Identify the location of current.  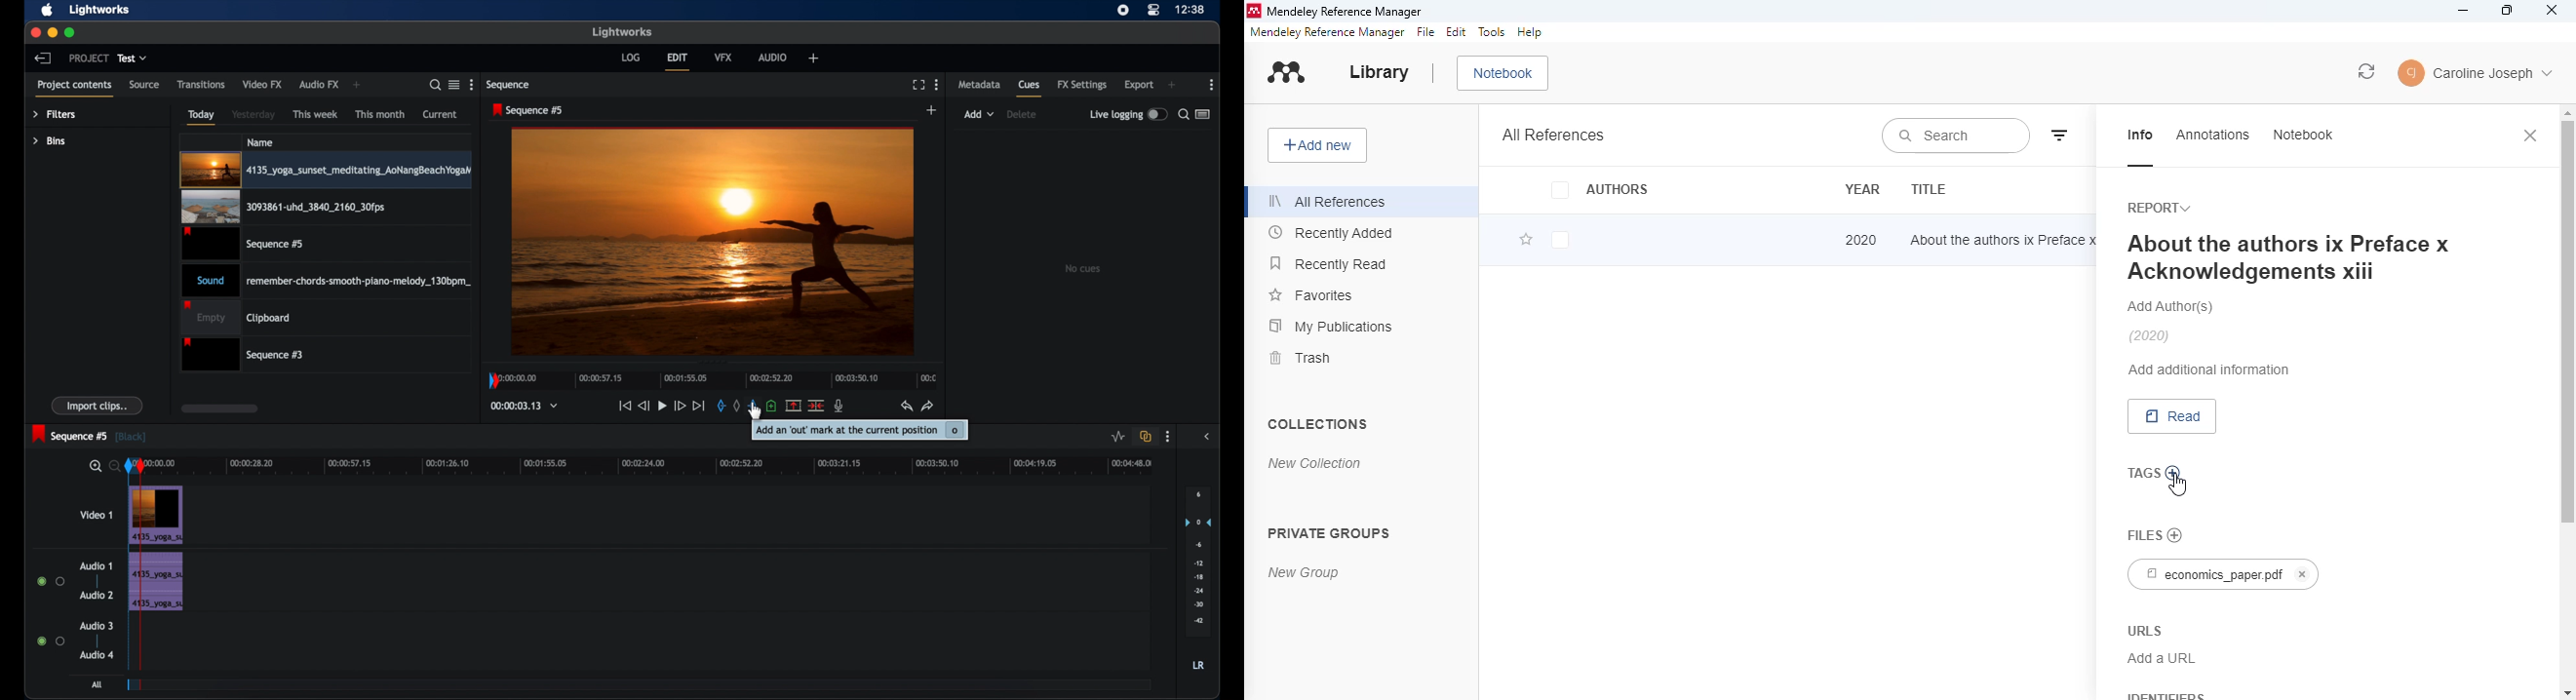
(440, 115).